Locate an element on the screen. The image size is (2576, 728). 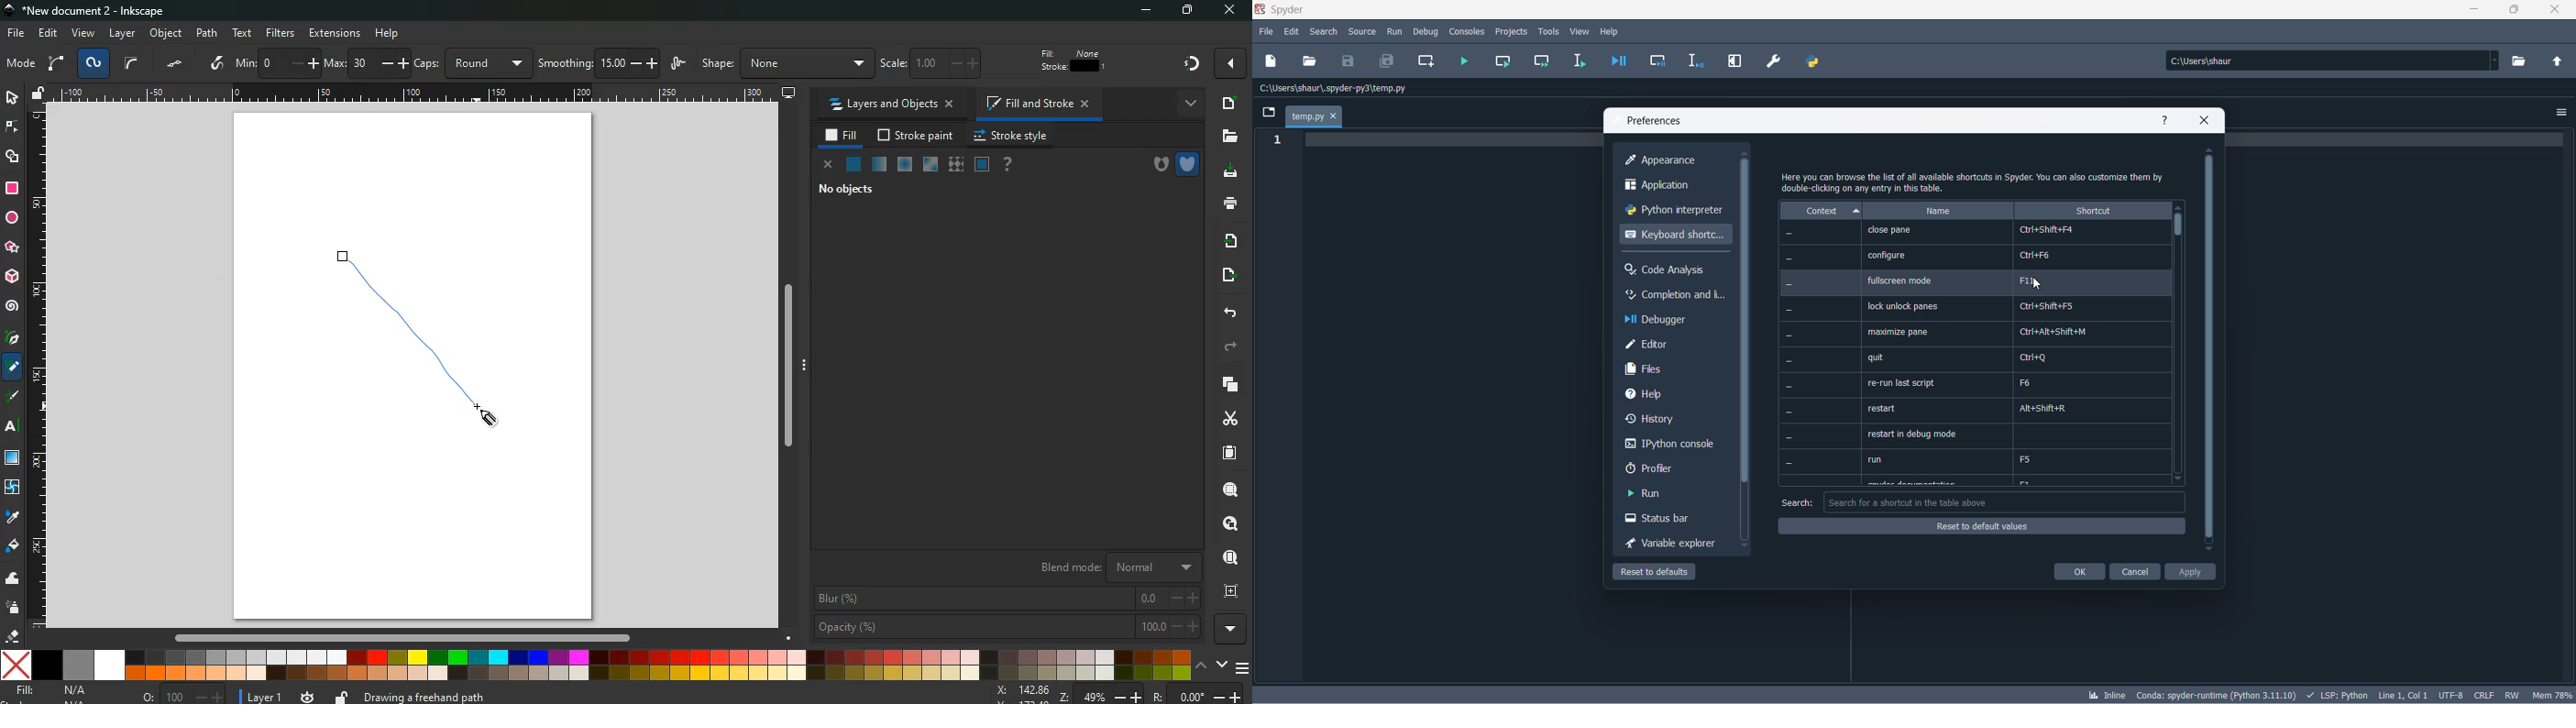
up is located at coordinates (1201, 666).